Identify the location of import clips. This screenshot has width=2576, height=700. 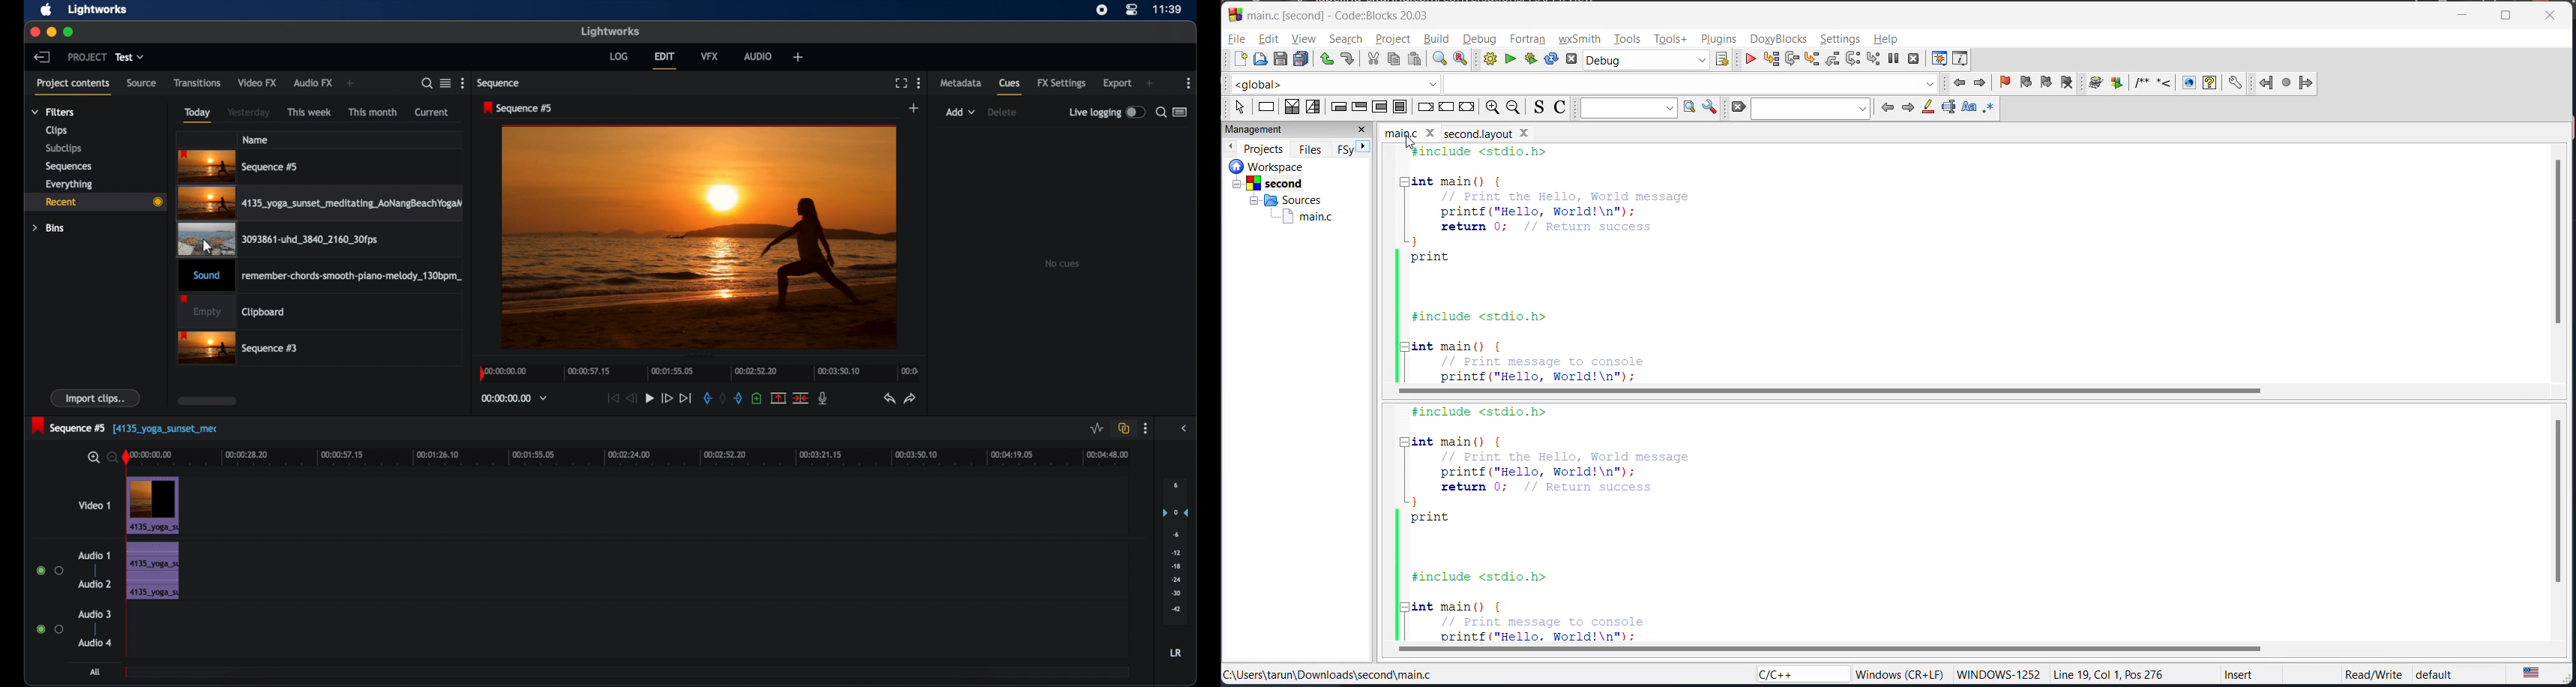
(95, 398).